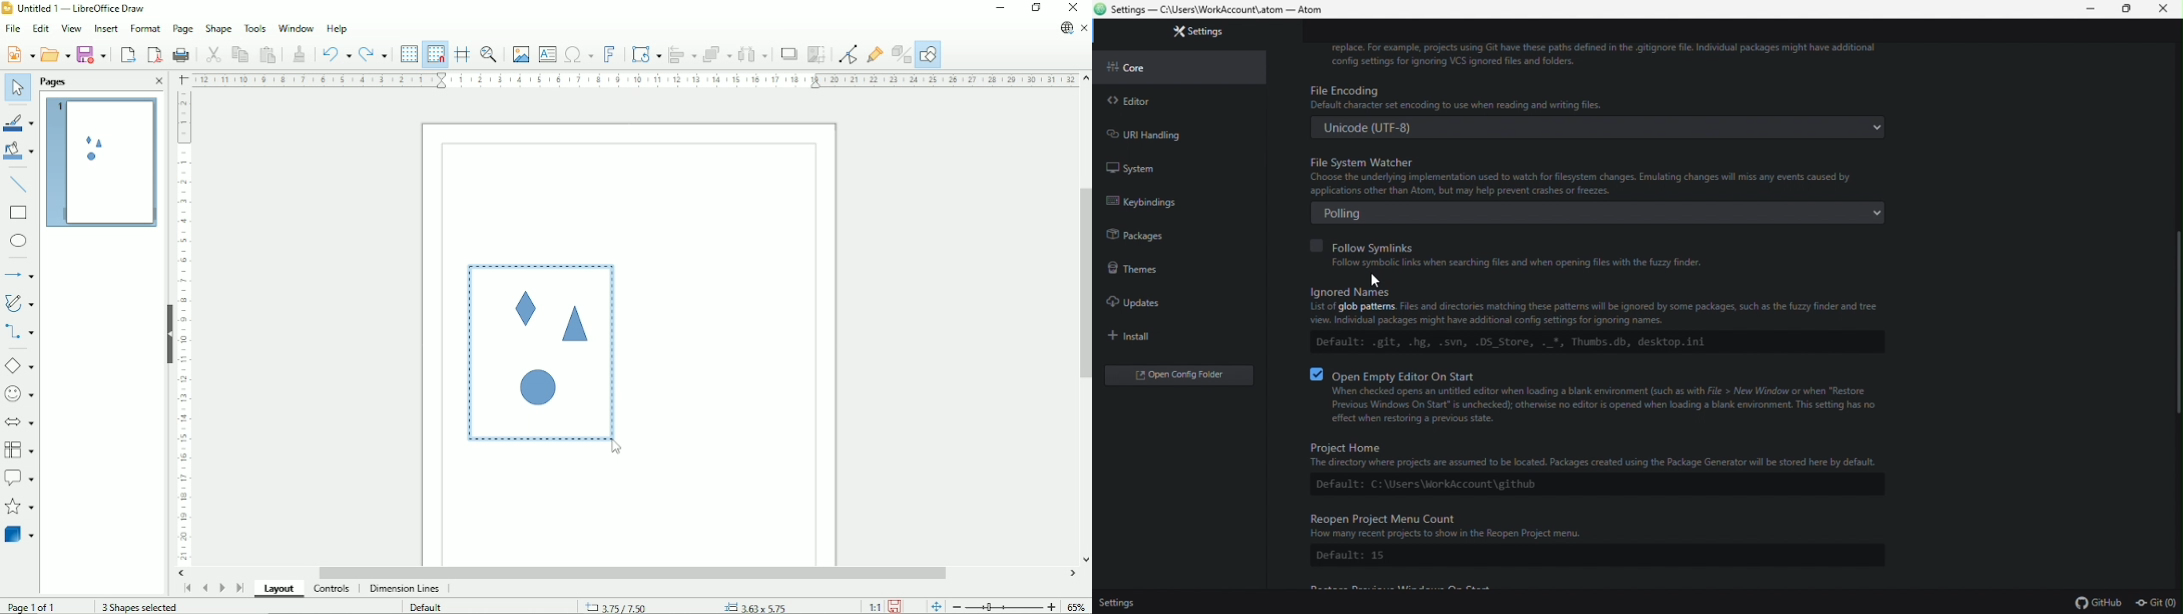 The width and height of the screenshot is (2184, 616). What do you see at coordinates (186, 589) in the screenshot?
I see `Scroll to first page` at bounding box center [186, 589].